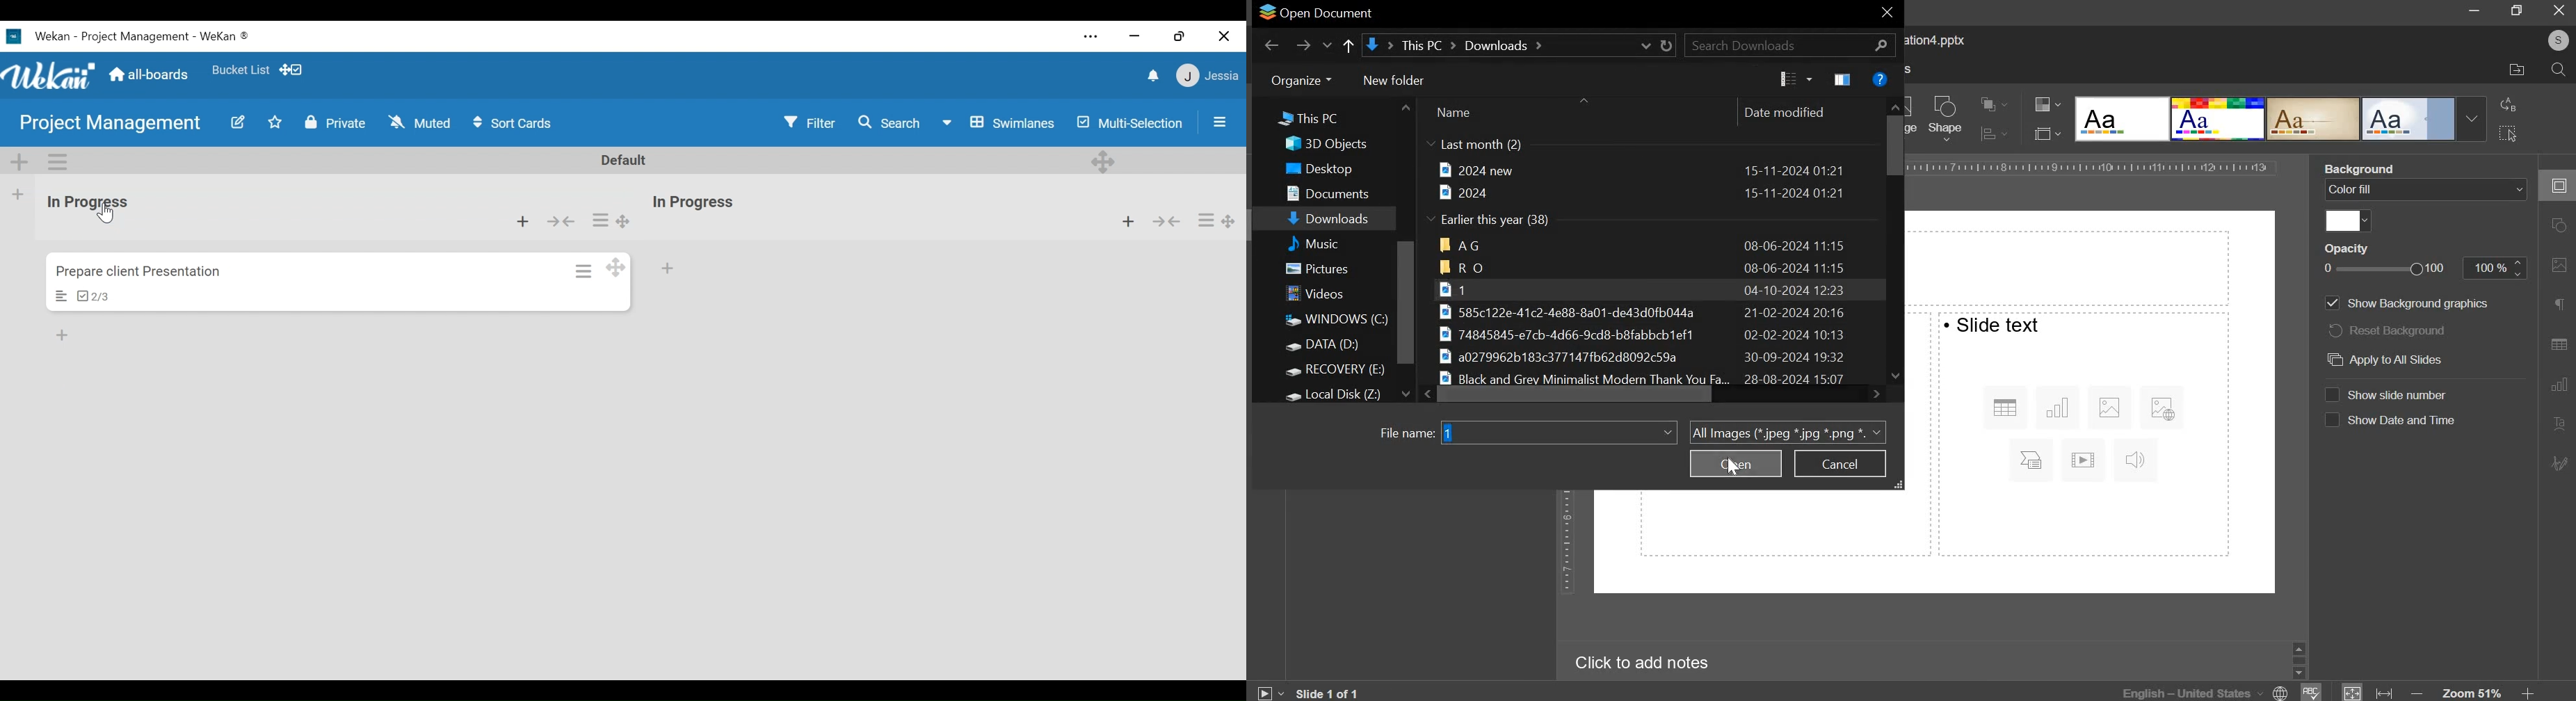  What do you see at coordinates (1844, 79) in the screenshot?
I see `show the preview pane` at bounding box center [1844, 79].